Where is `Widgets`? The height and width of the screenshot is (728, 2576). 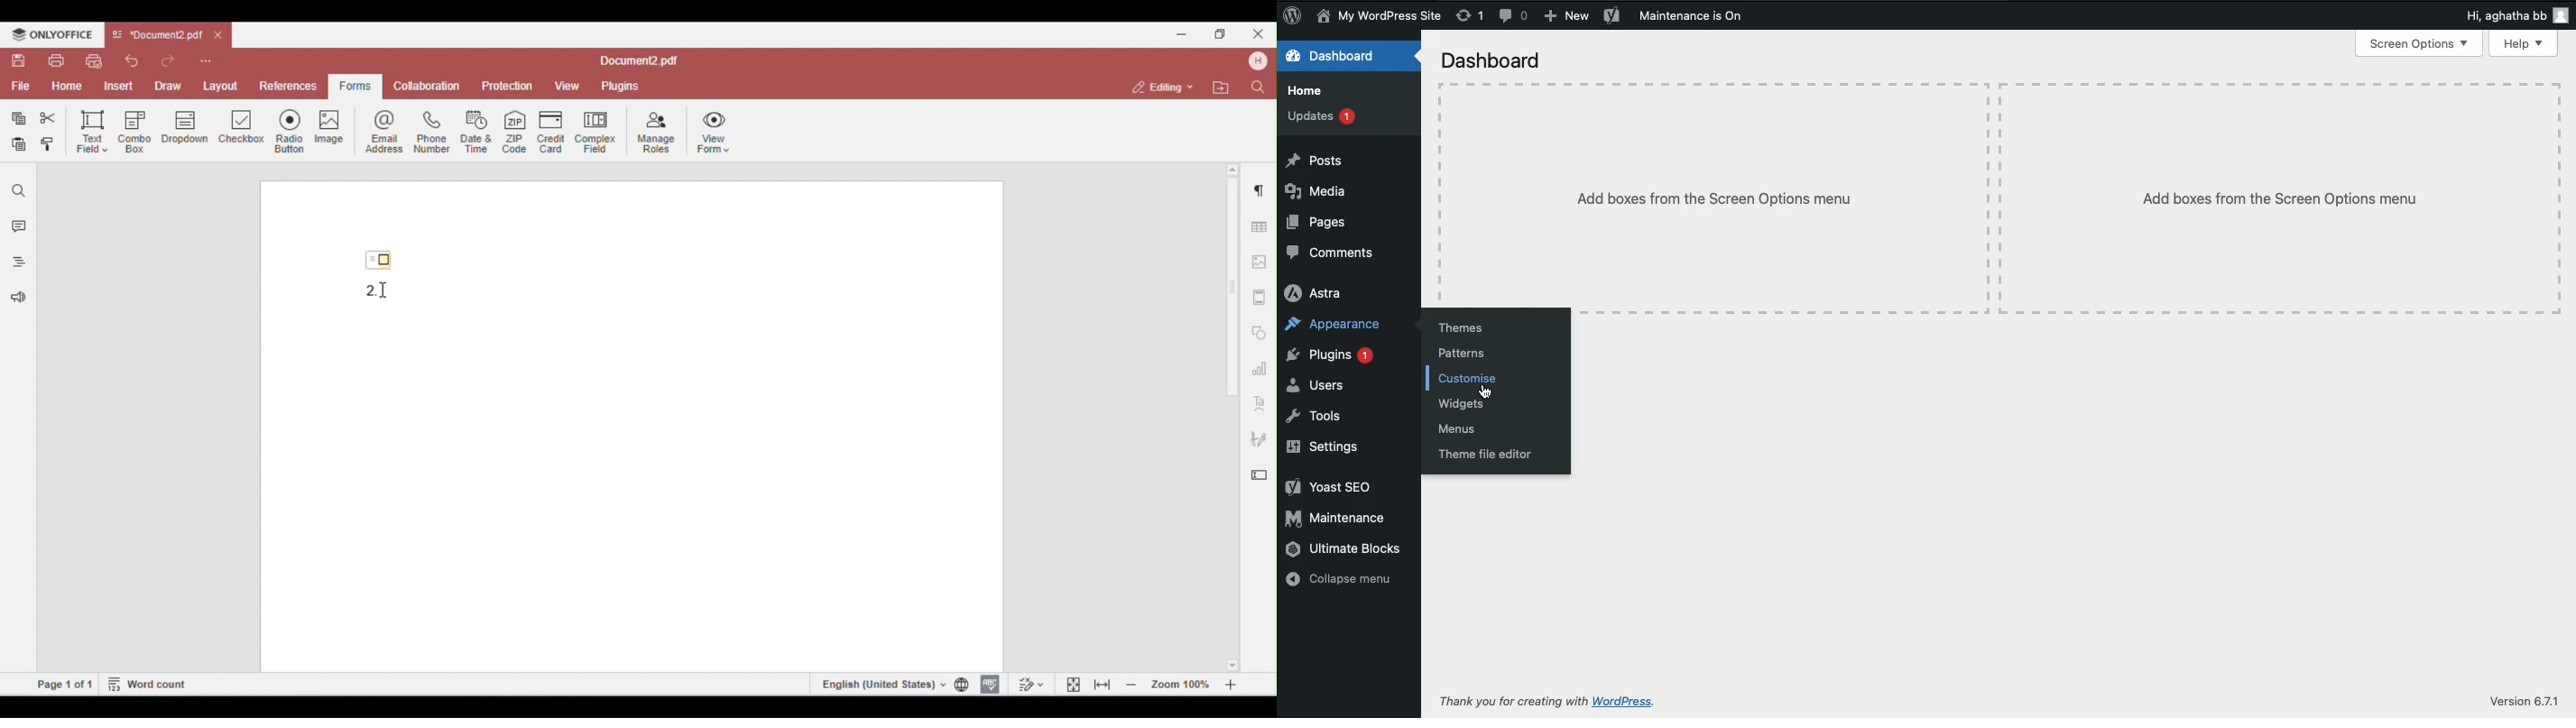
Widgets is located at coordinates (1463, 404).